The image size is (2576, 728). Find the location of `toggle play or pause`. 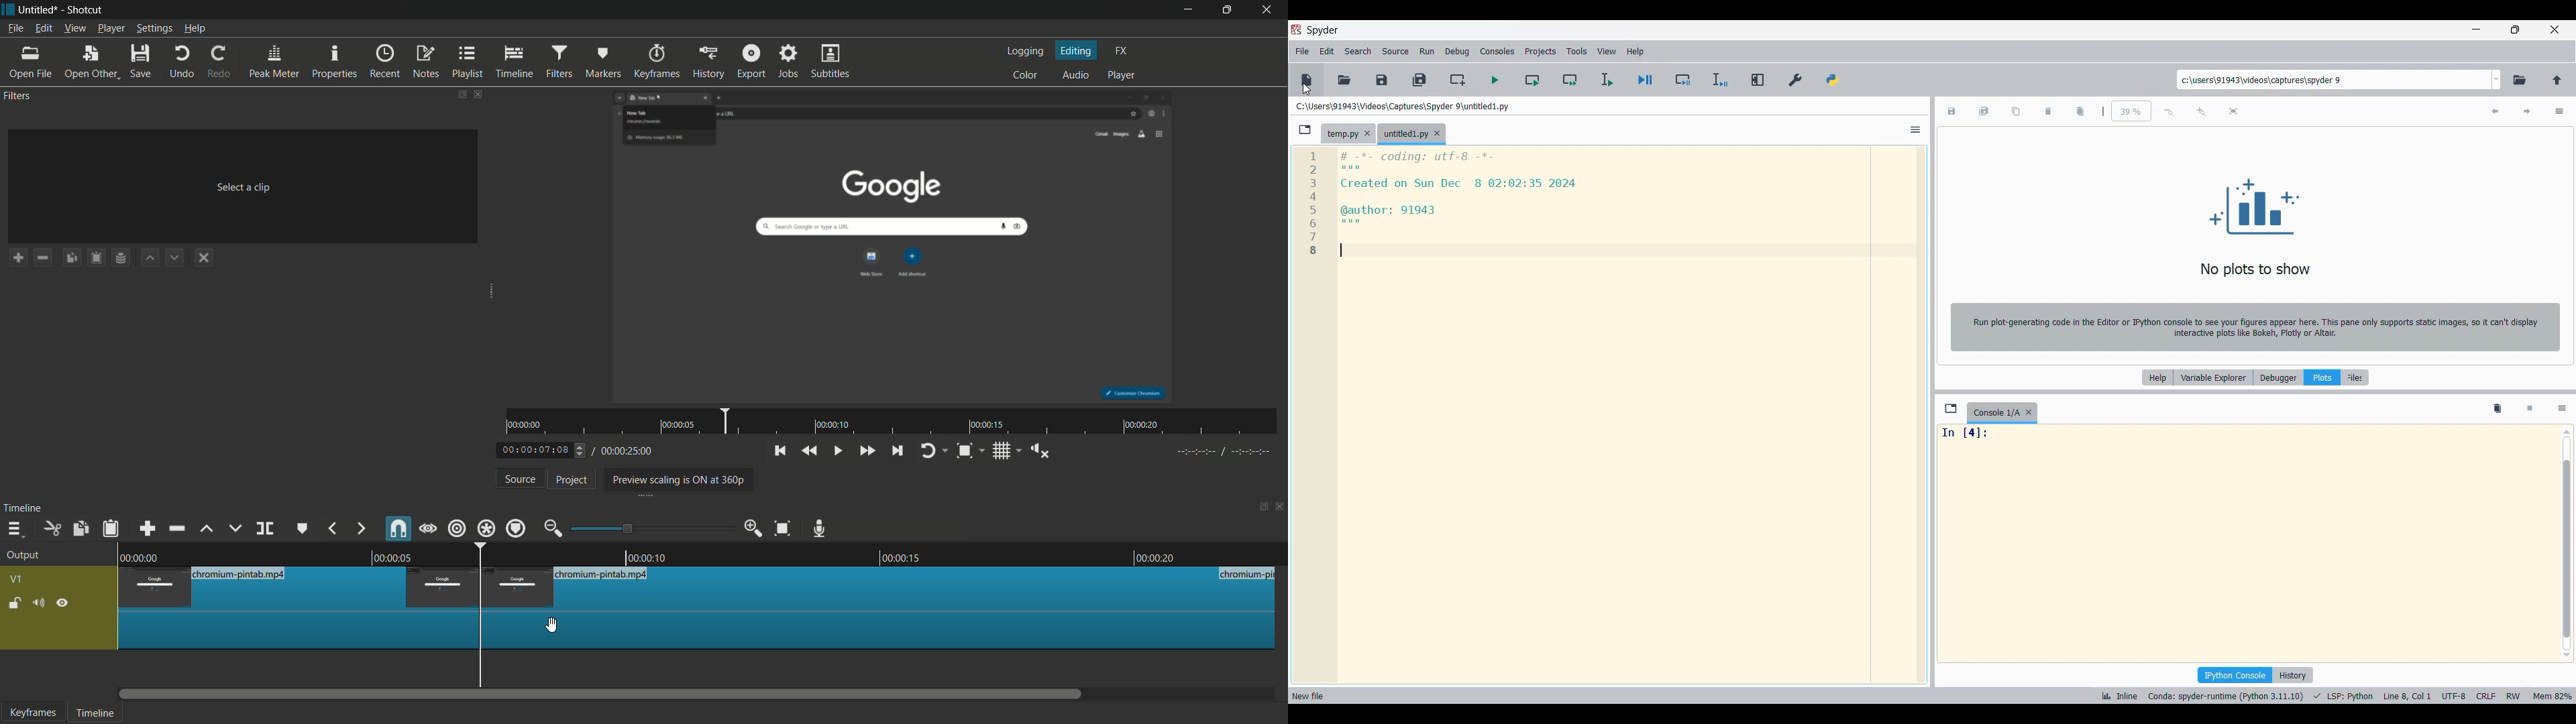

toggle play or pause is located at coordinates (837, 450).